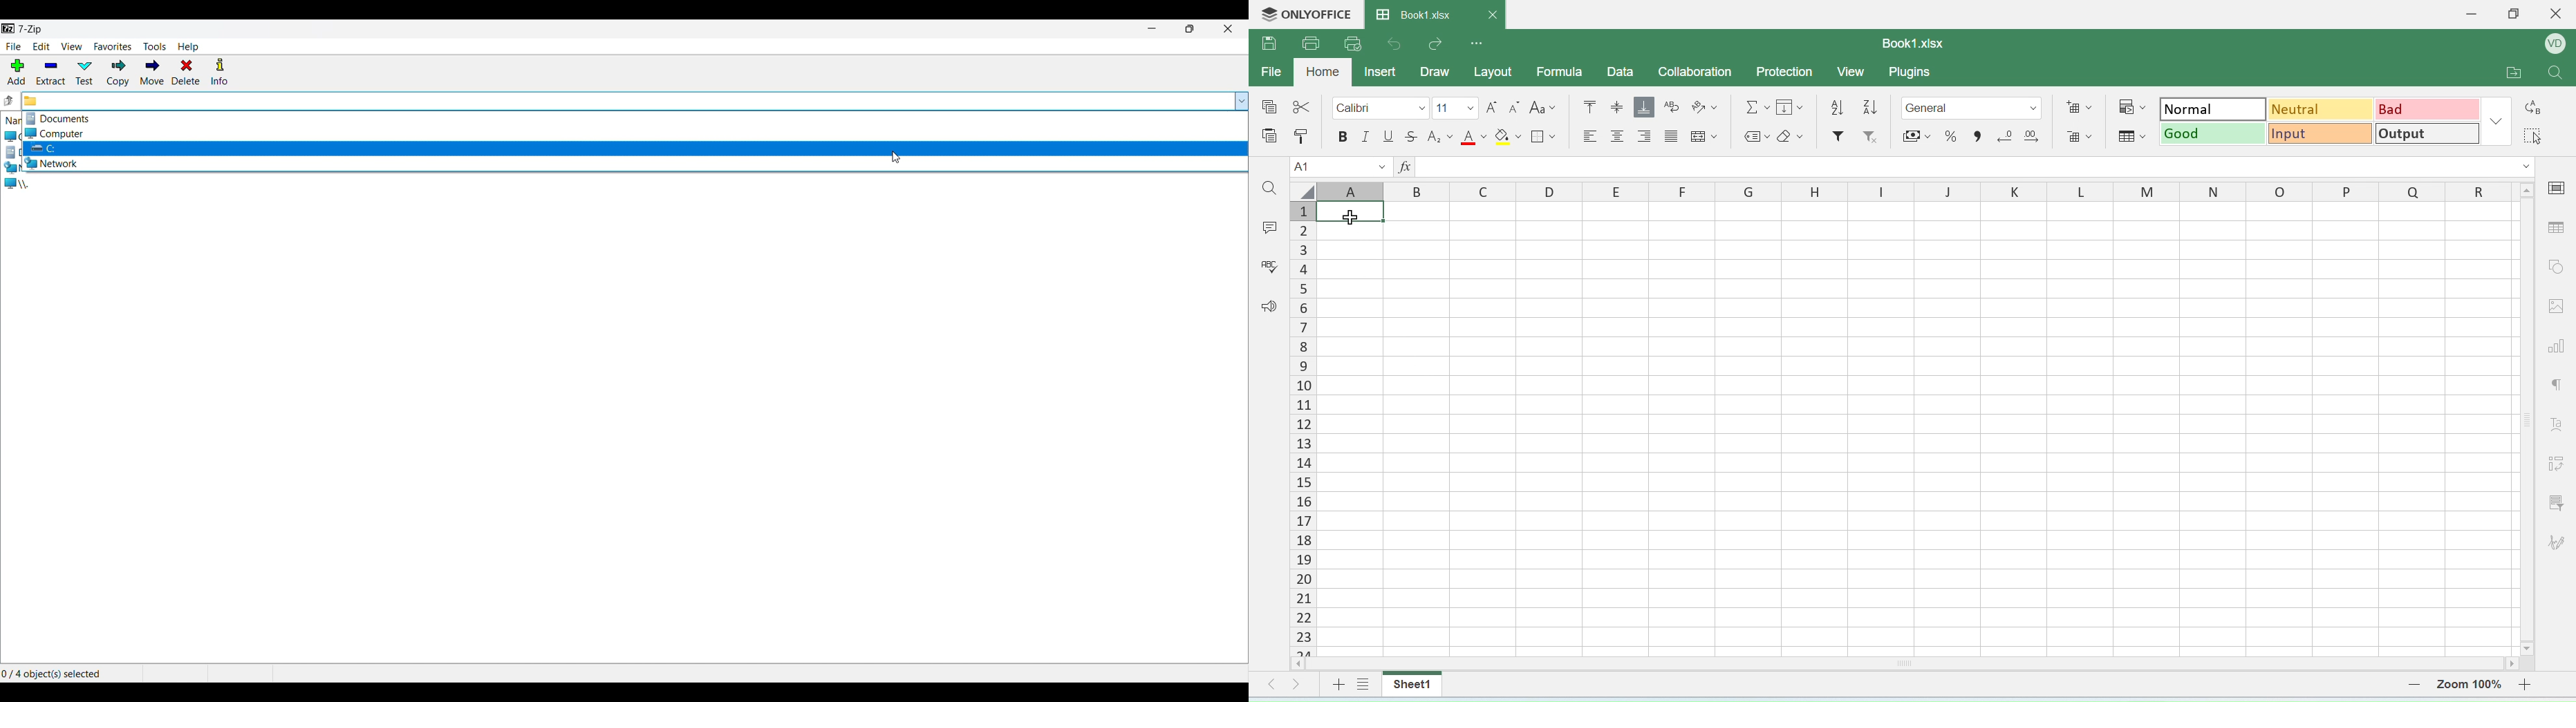 Image resolution: width=2576 pixels, height=728 pixels. Describe the element at coordinates (1475, 137) in the screenshot. I see `` at that location.